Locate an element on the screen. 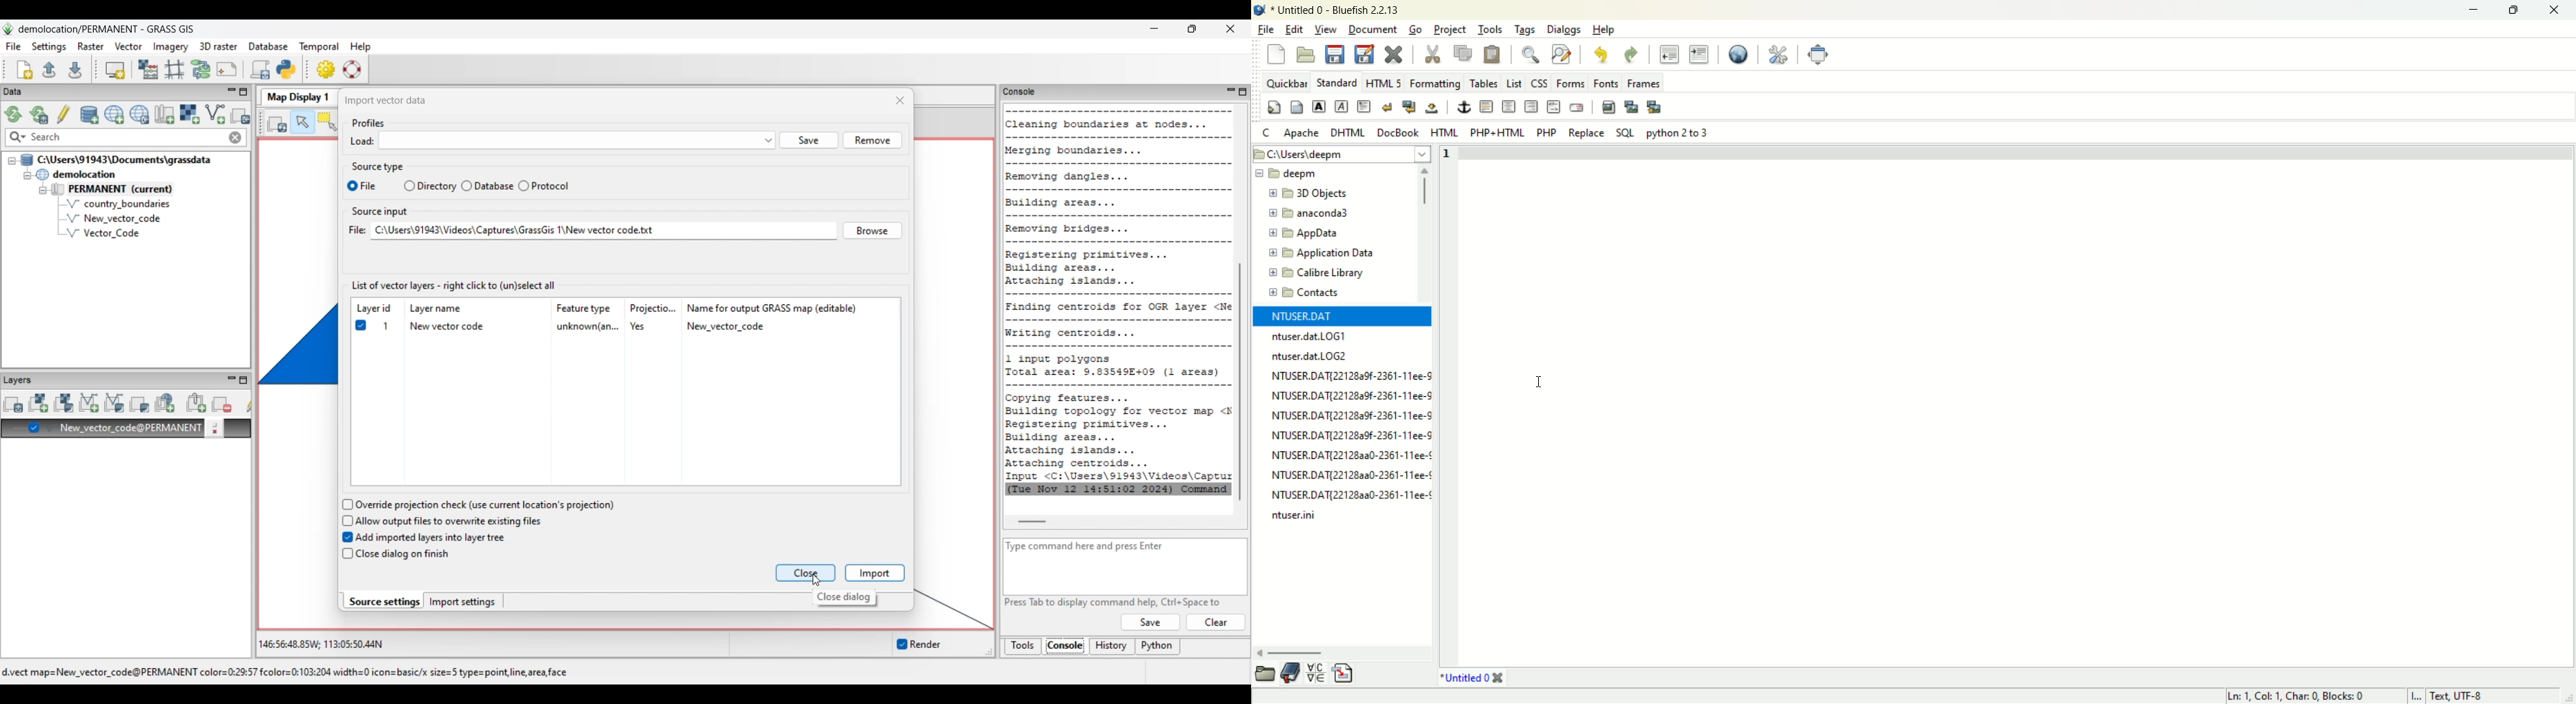 Image resolution: width=2576 pixels, height=728 pixels. cut is located at coordinates (1433, 54).